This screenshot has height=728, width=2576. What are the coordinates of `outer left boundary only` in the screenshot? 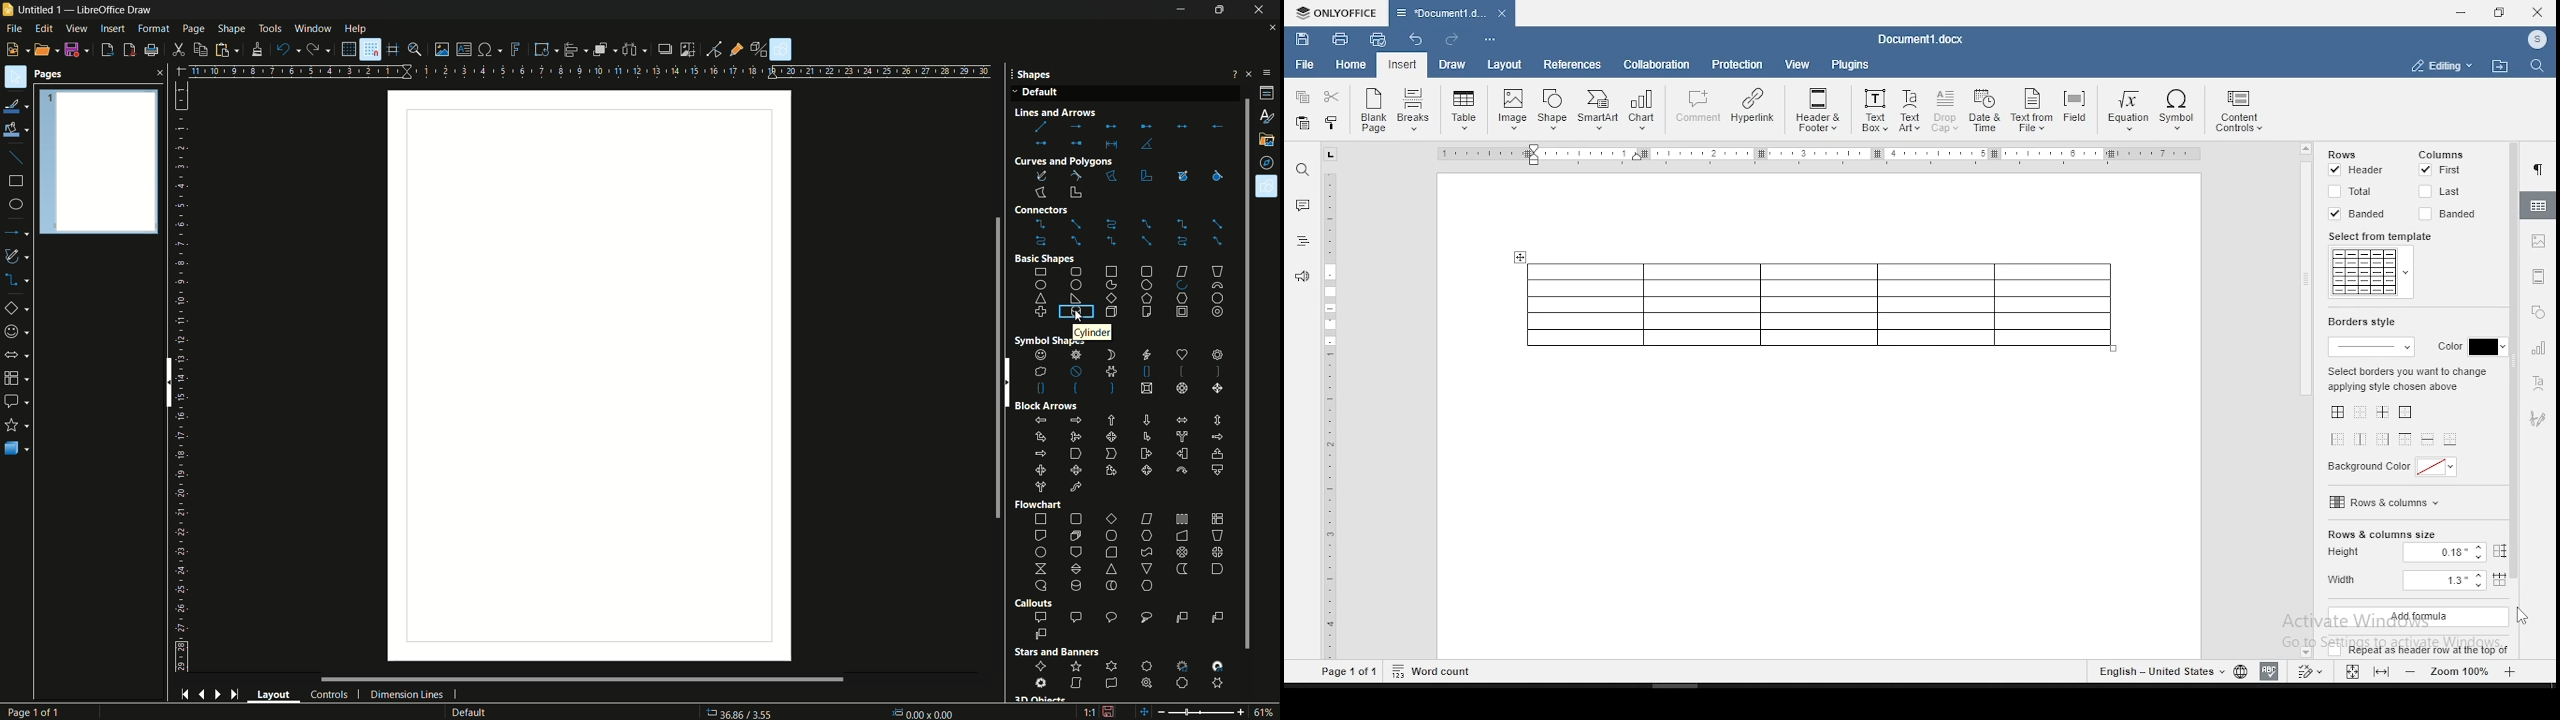 It's located at (2337, 441).